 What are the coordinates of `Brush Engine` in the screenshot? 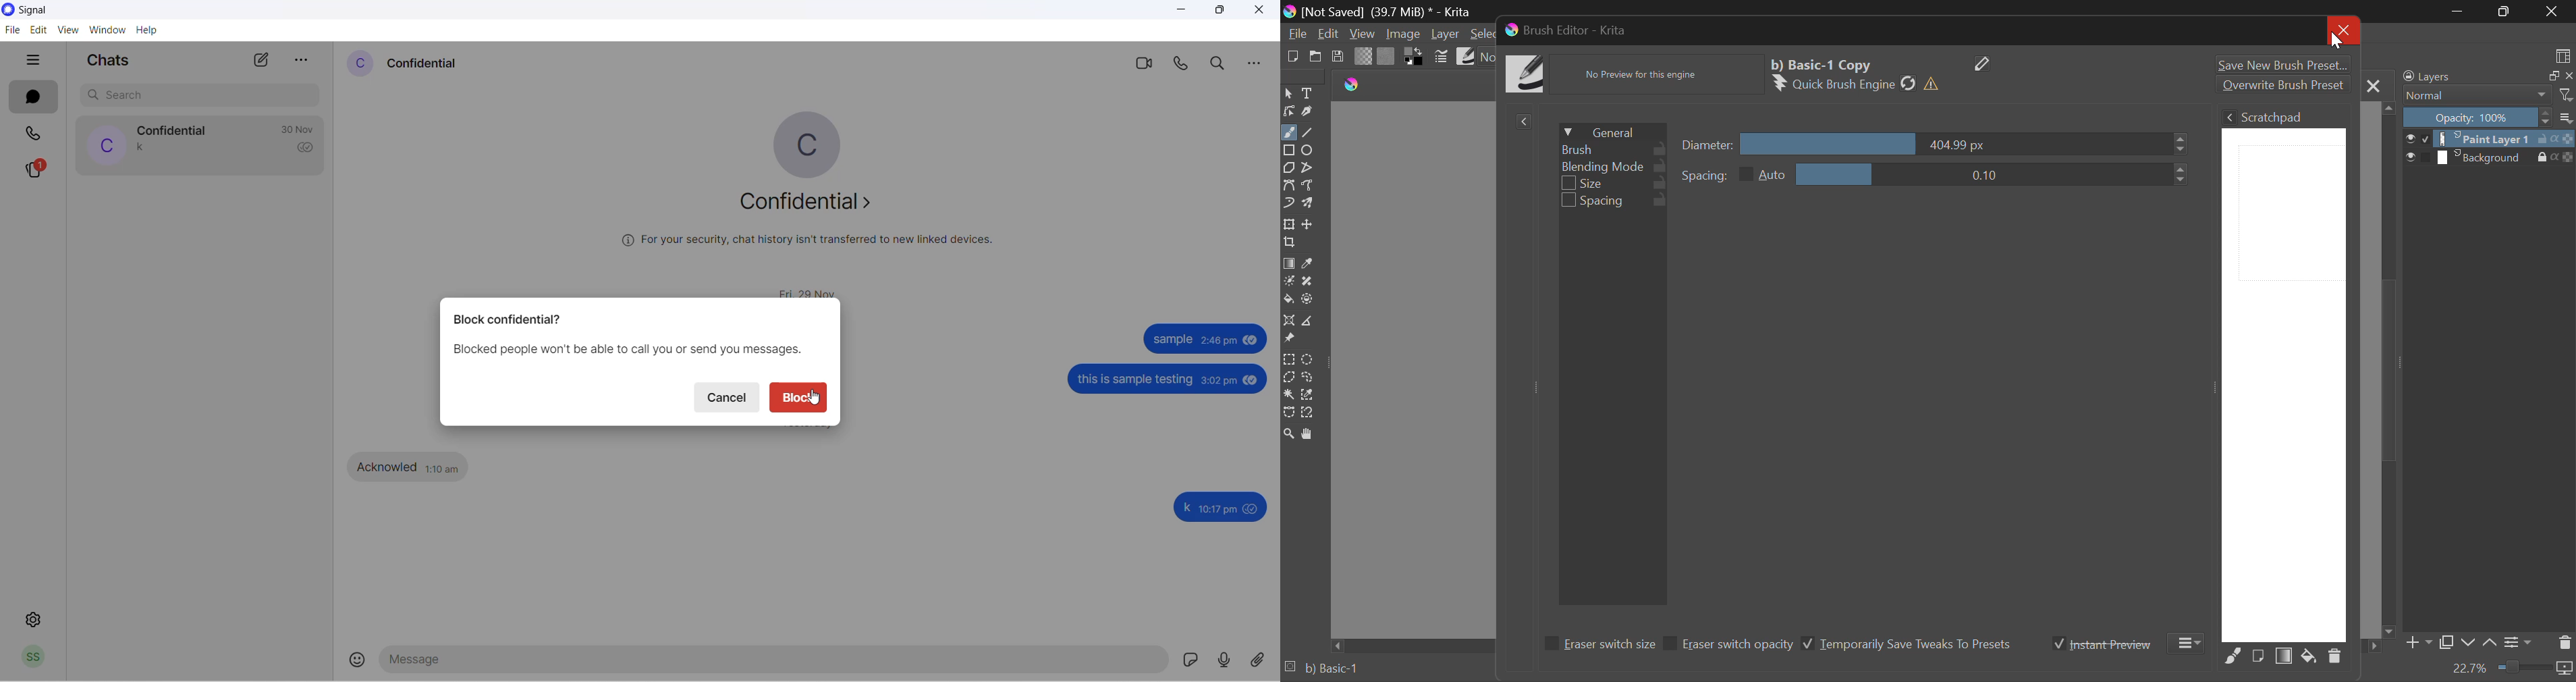 It's located at (1859, 84).